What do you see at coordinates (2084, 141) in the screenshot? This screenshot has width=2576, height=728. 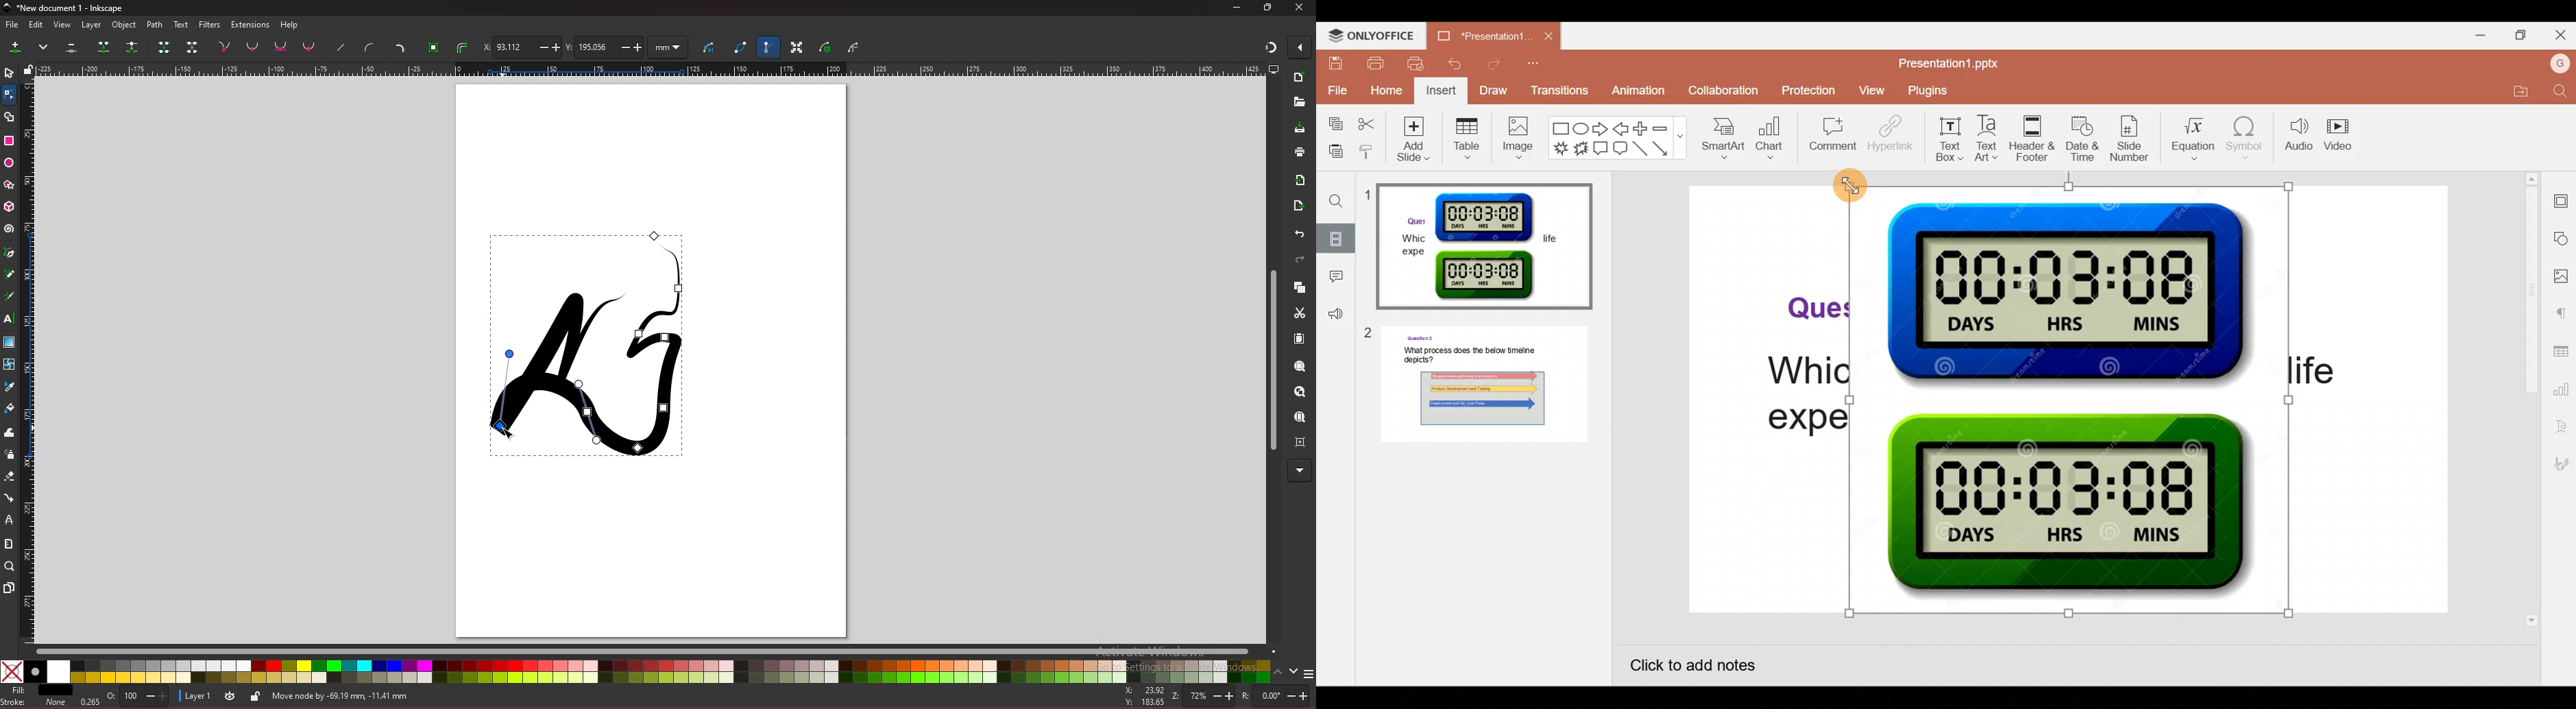 I see `Date & time` at bounding box center [2084, 141].